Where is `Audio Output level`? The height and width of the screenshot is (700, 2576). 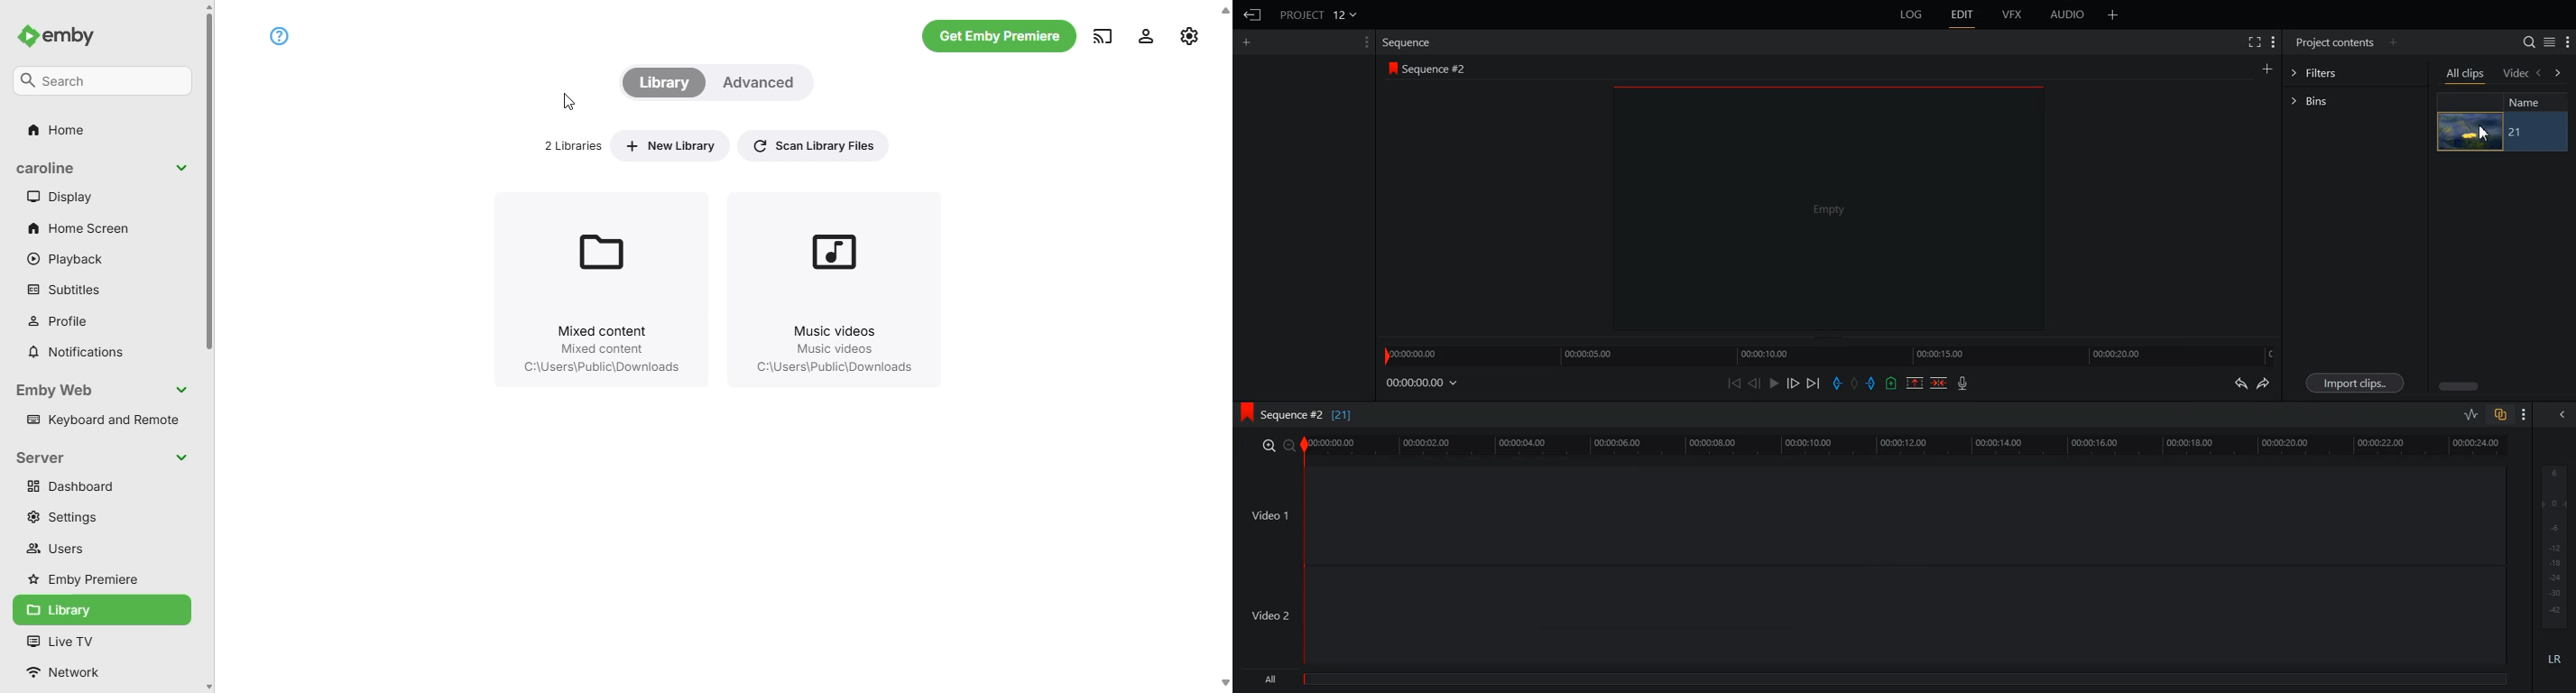 Audio Output level is located at coordinates (2553, 546).